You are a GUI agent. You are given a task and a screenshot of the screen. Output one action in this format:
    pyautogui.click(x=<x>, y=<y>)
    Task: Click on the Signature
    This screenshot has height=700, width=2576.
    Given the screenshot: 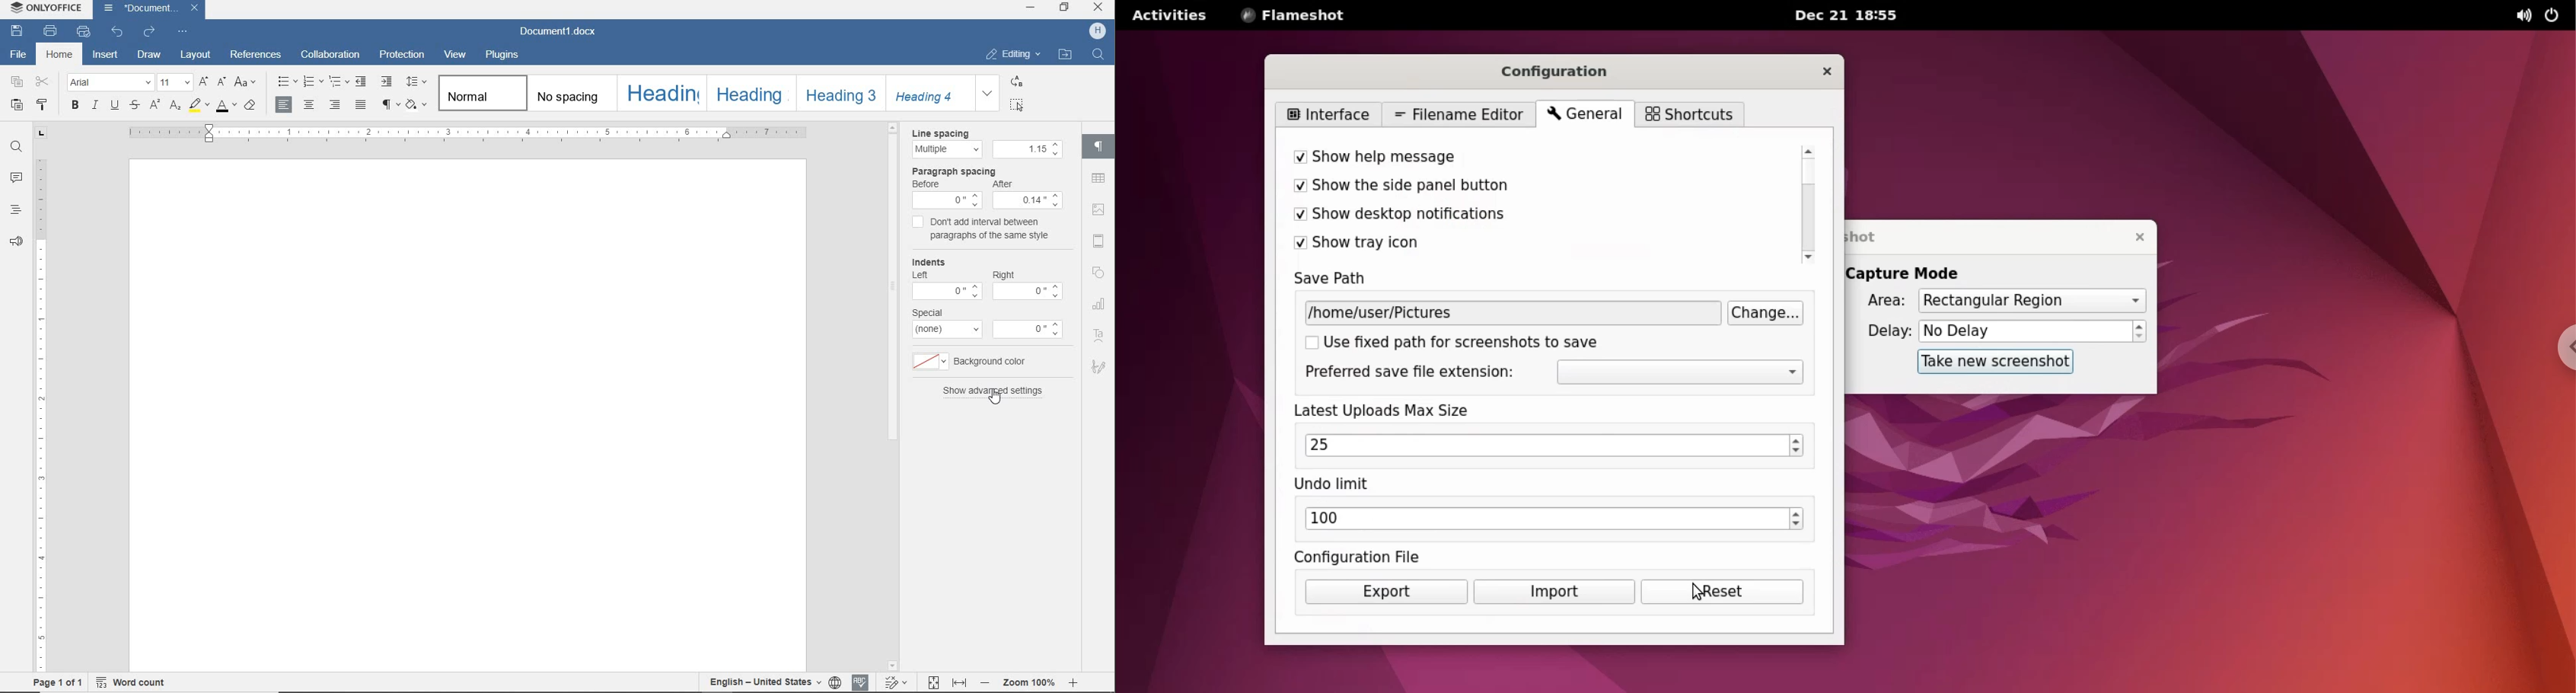 What is the action you would take?
    pyautogui.click(x=1101, y=368)
    